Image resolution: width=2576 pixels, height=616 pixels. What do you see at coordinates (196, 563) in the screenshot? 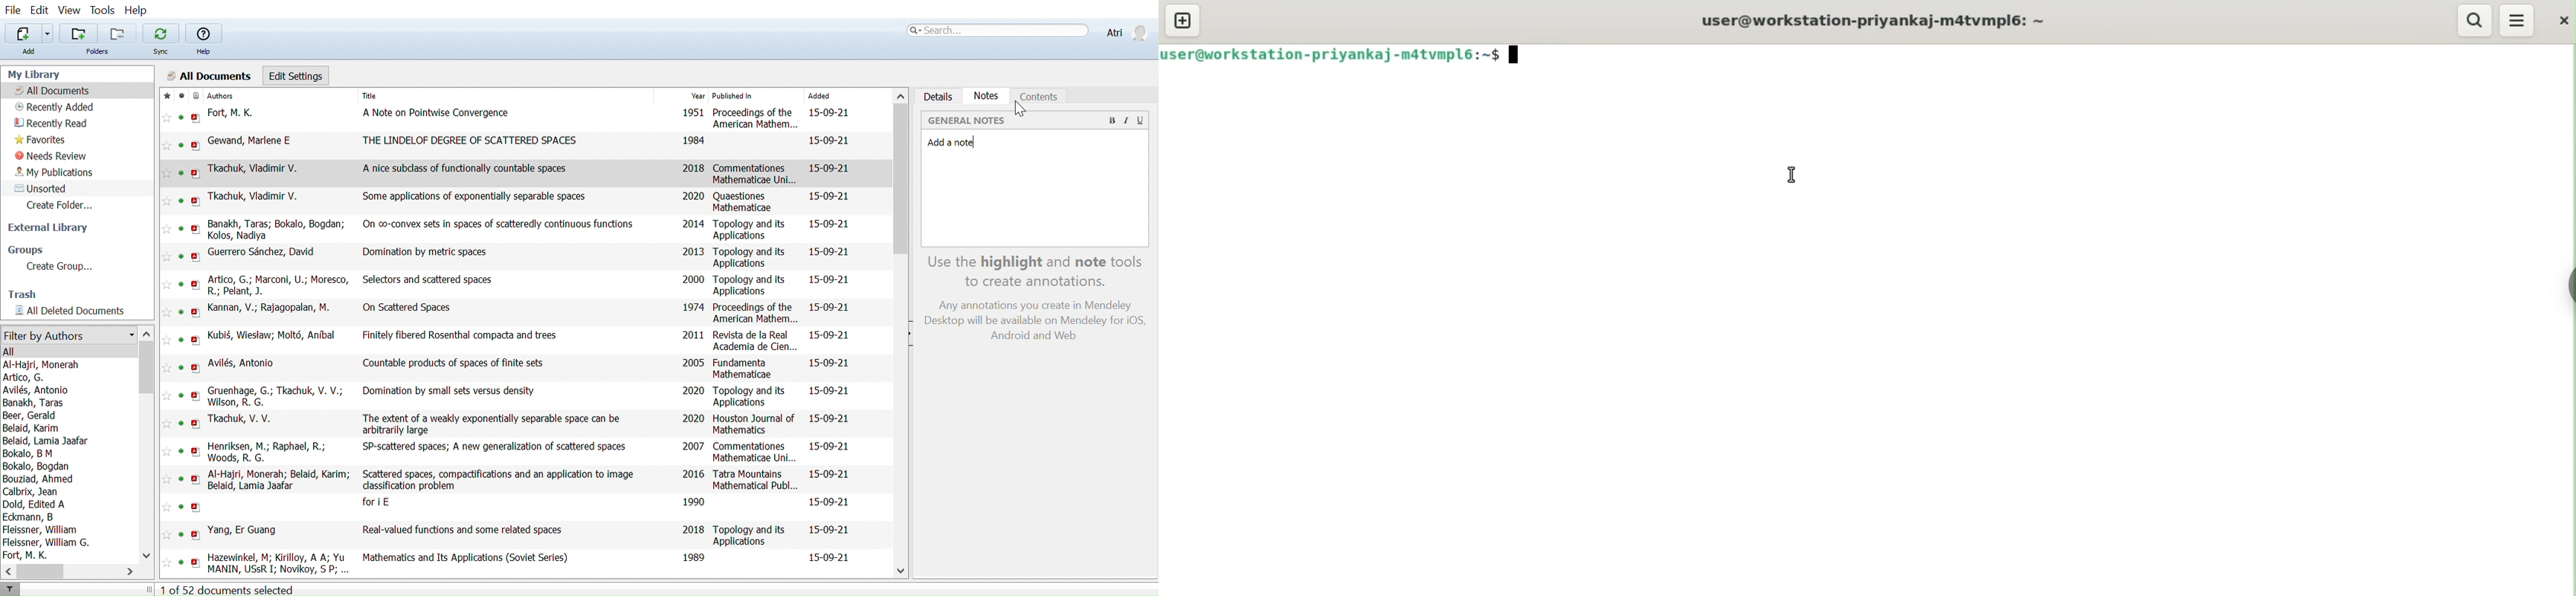
I see `open PDF` at bounding box center [196, 563].